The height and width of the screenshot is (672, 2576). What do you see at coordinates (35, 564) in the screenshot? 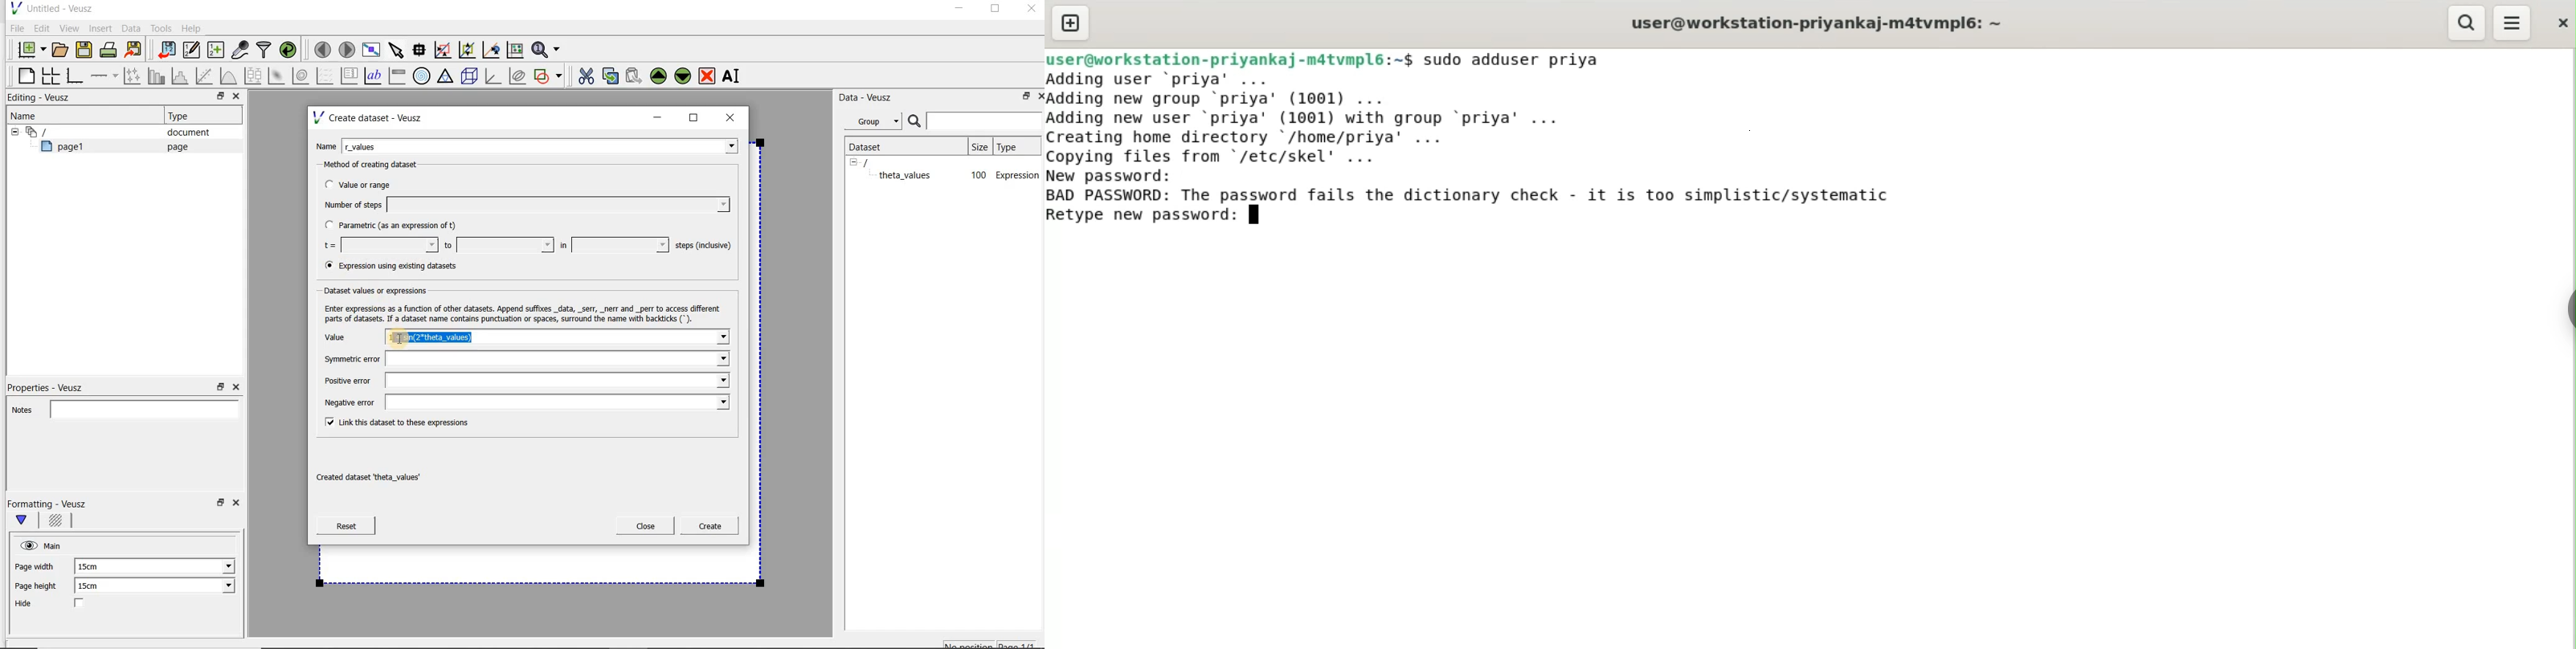
I see `Page width` at bounding box center [35, 564].